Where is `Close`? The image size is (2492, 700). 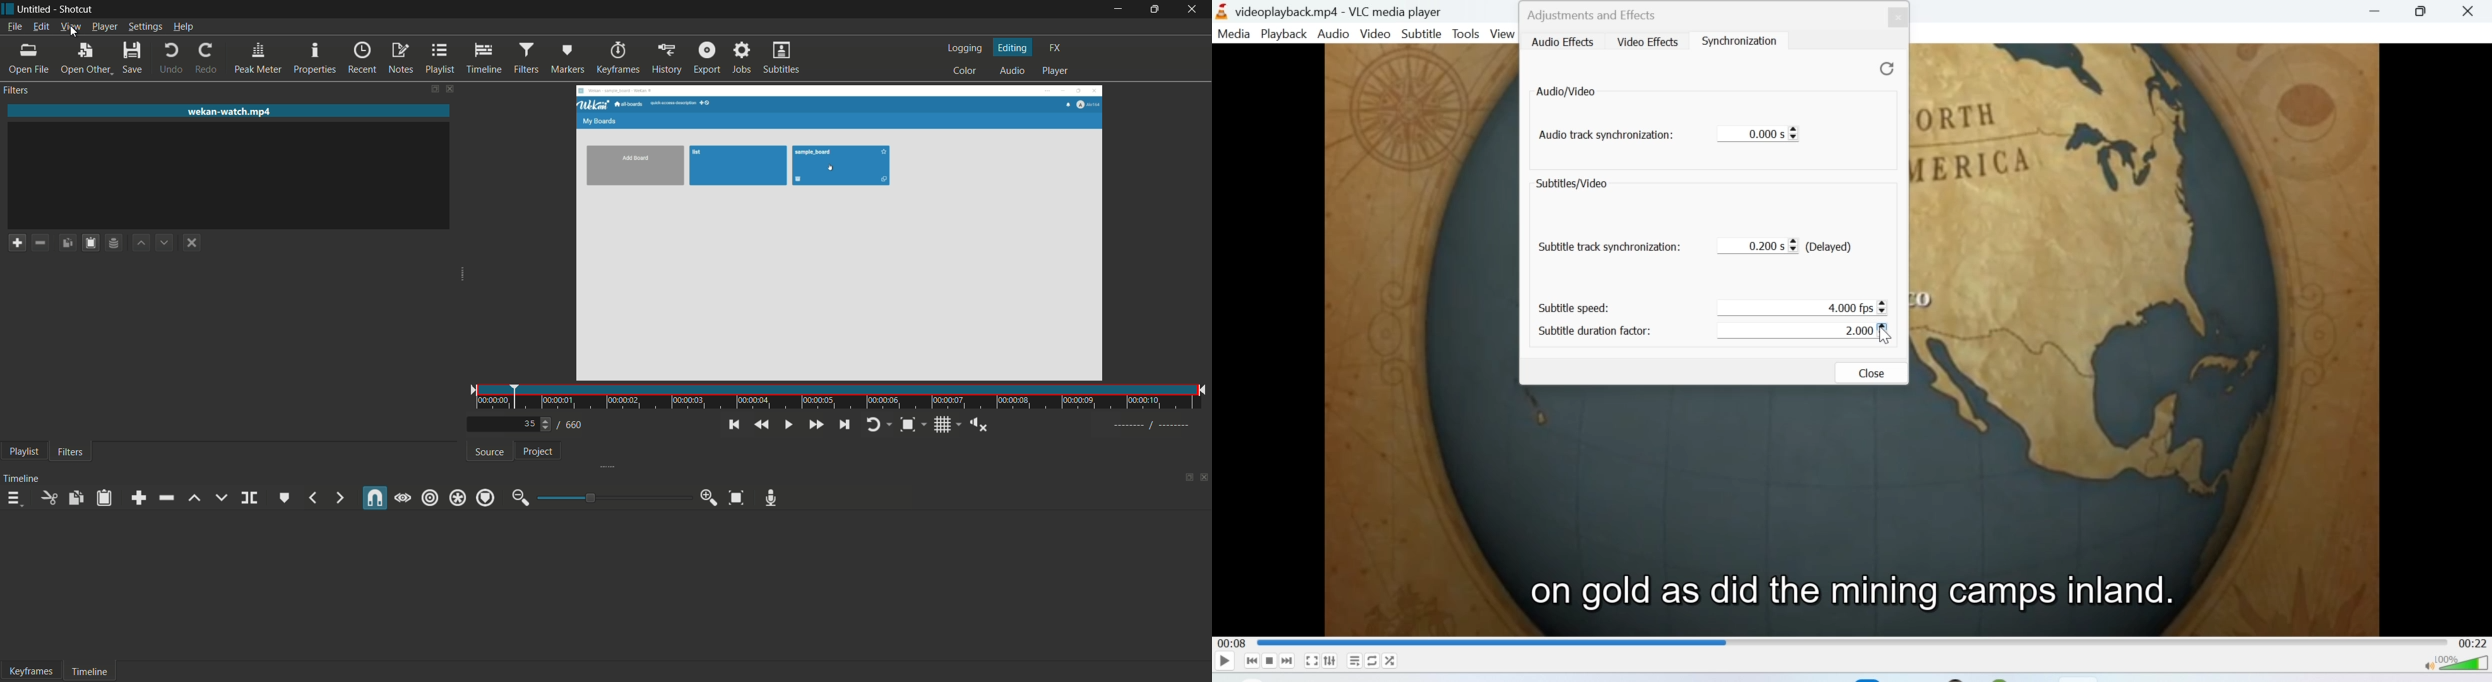 Close is located at coordinates (1896, 18).